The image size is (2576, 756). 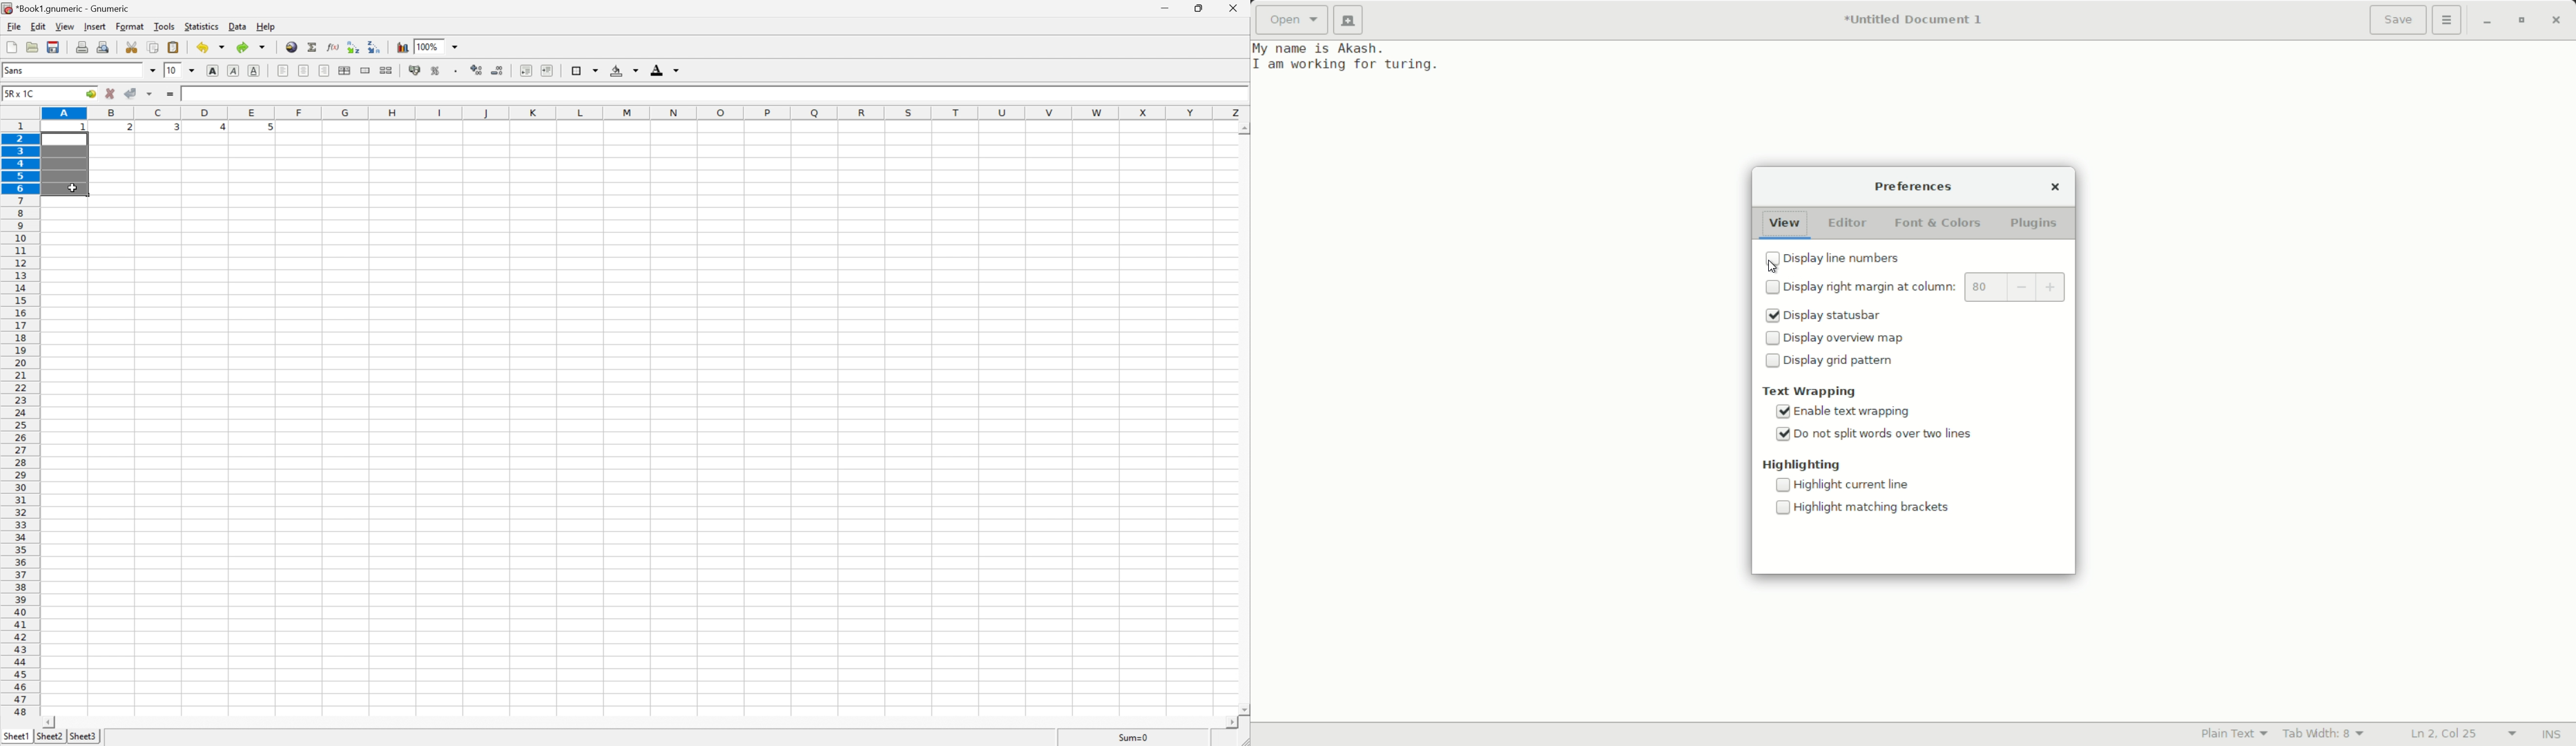 I want to click on scroll right, so click(x=1233, y=724).